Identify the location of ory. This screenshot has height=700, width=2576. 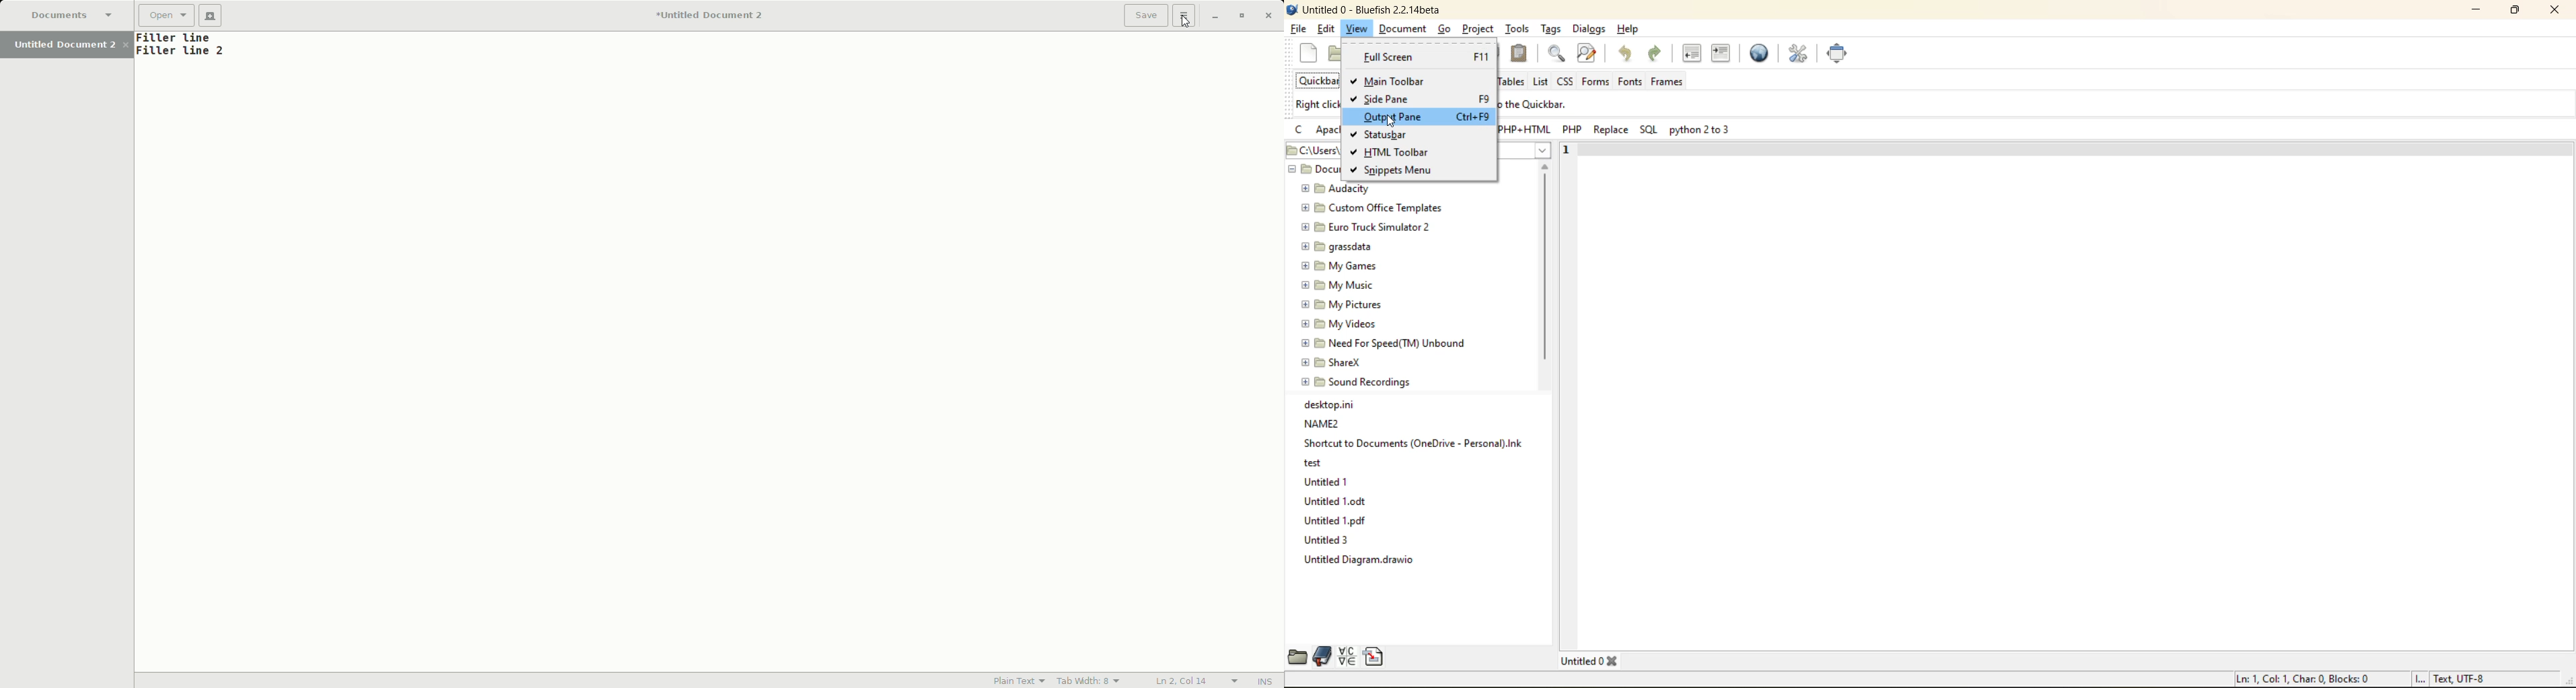
(1316, 460).